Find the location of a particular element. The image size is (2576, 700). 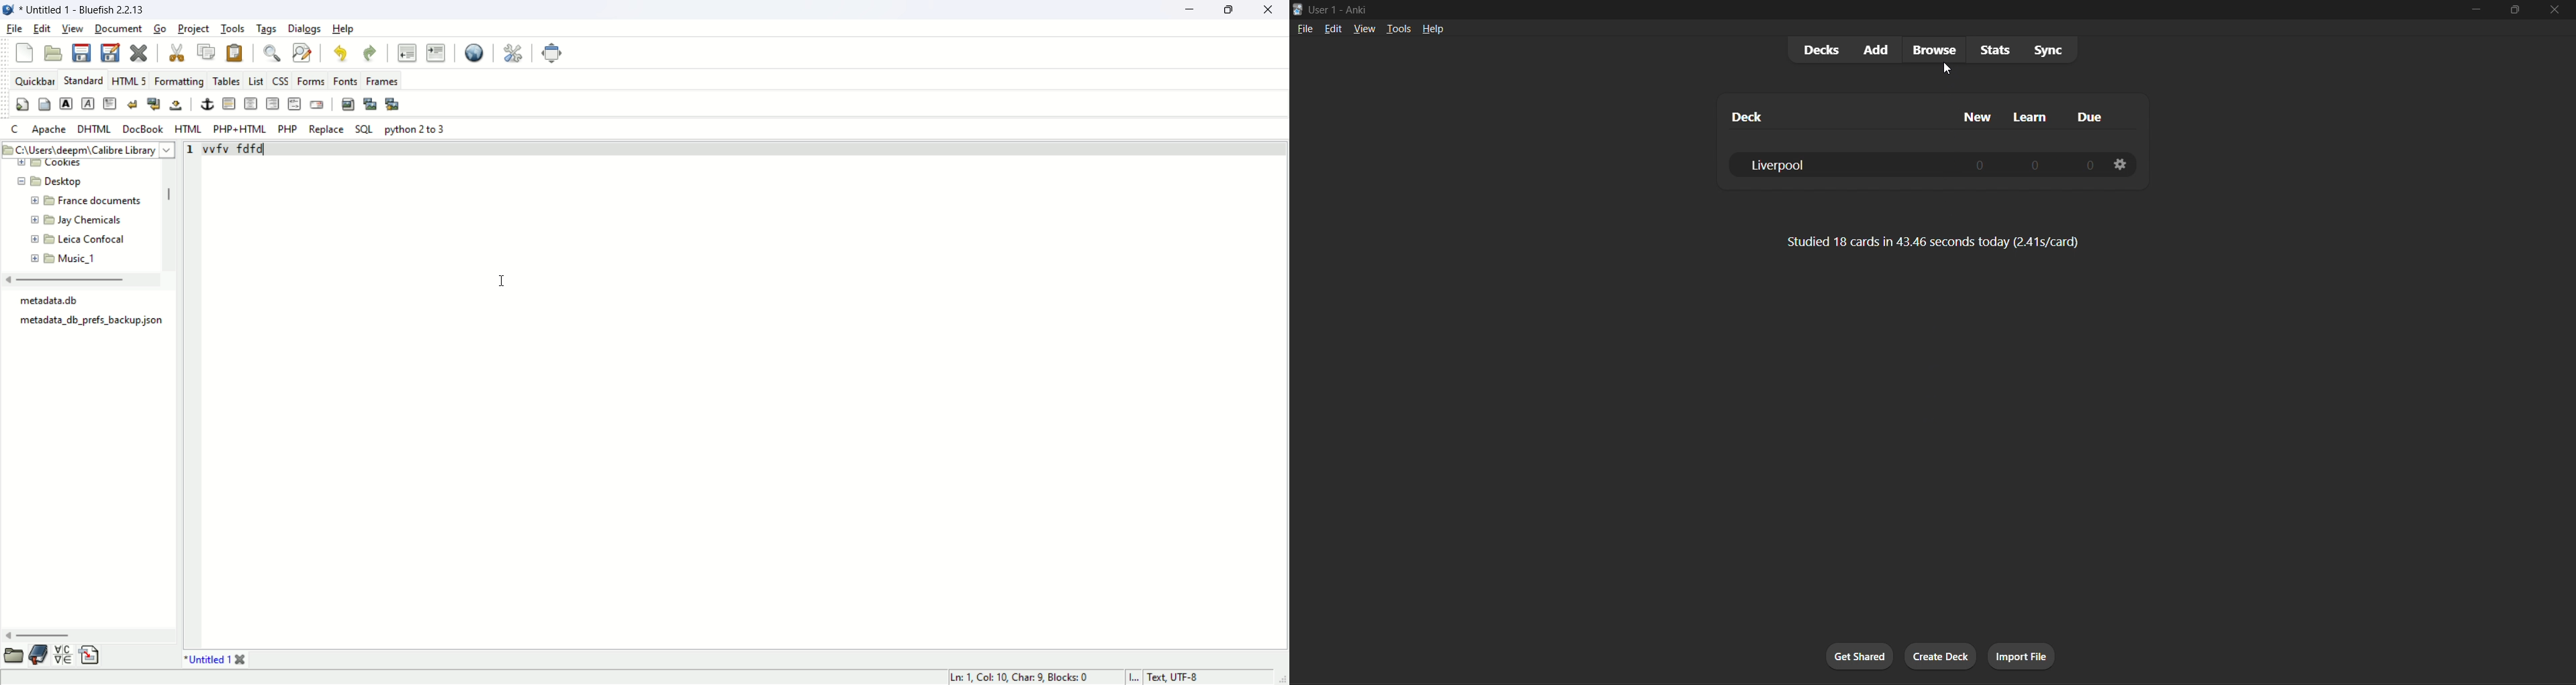

close is located at coordinates (1273, 11).